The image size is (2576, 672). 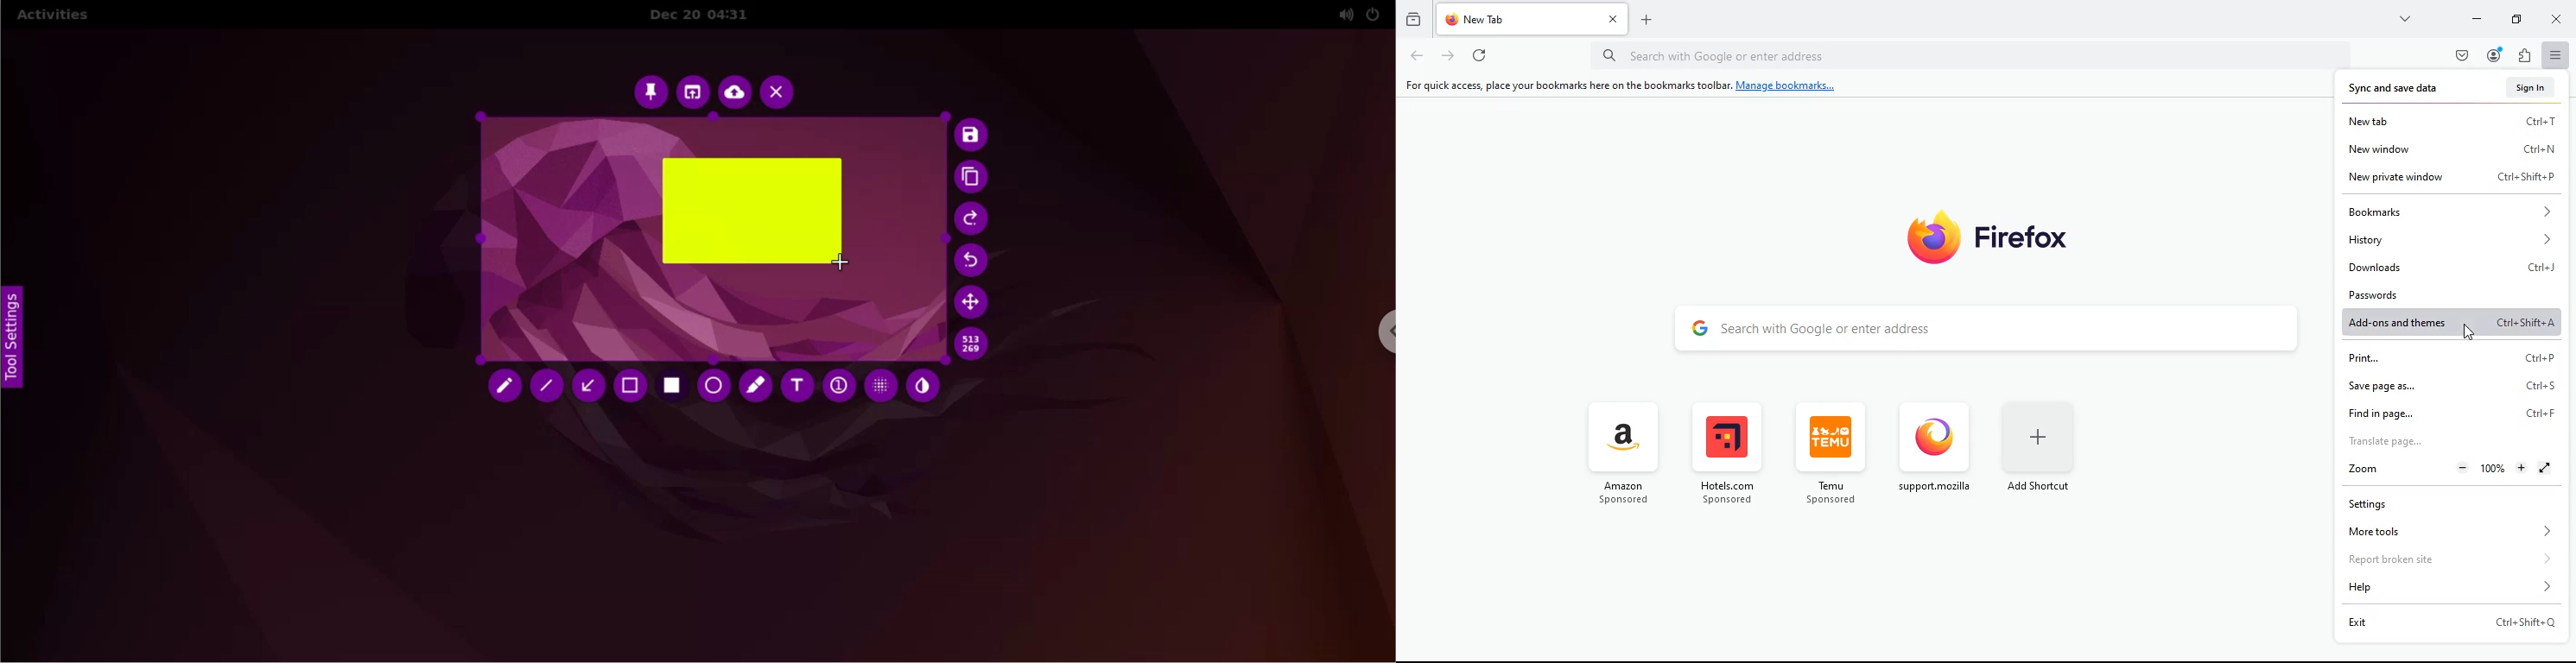 I want to click on new tab  ctrl+t, so click(x=2453, y=118).